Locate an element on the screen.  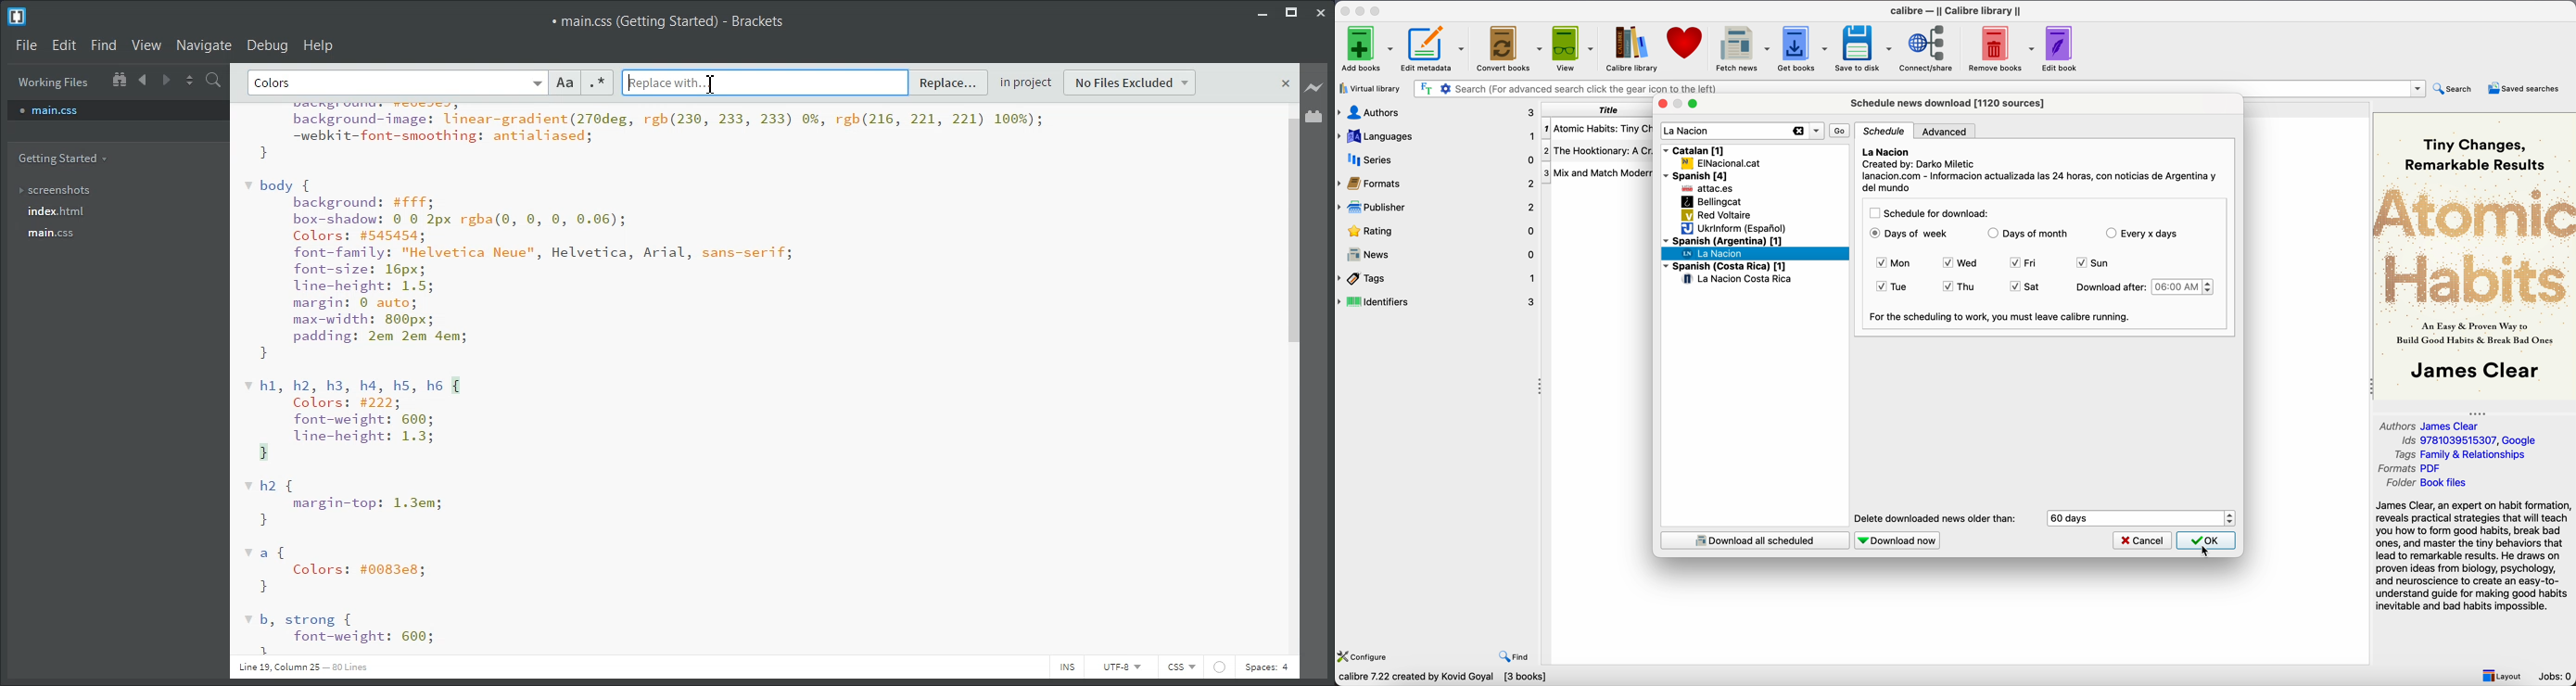
attac.es is located at coordinates (1709, 190).